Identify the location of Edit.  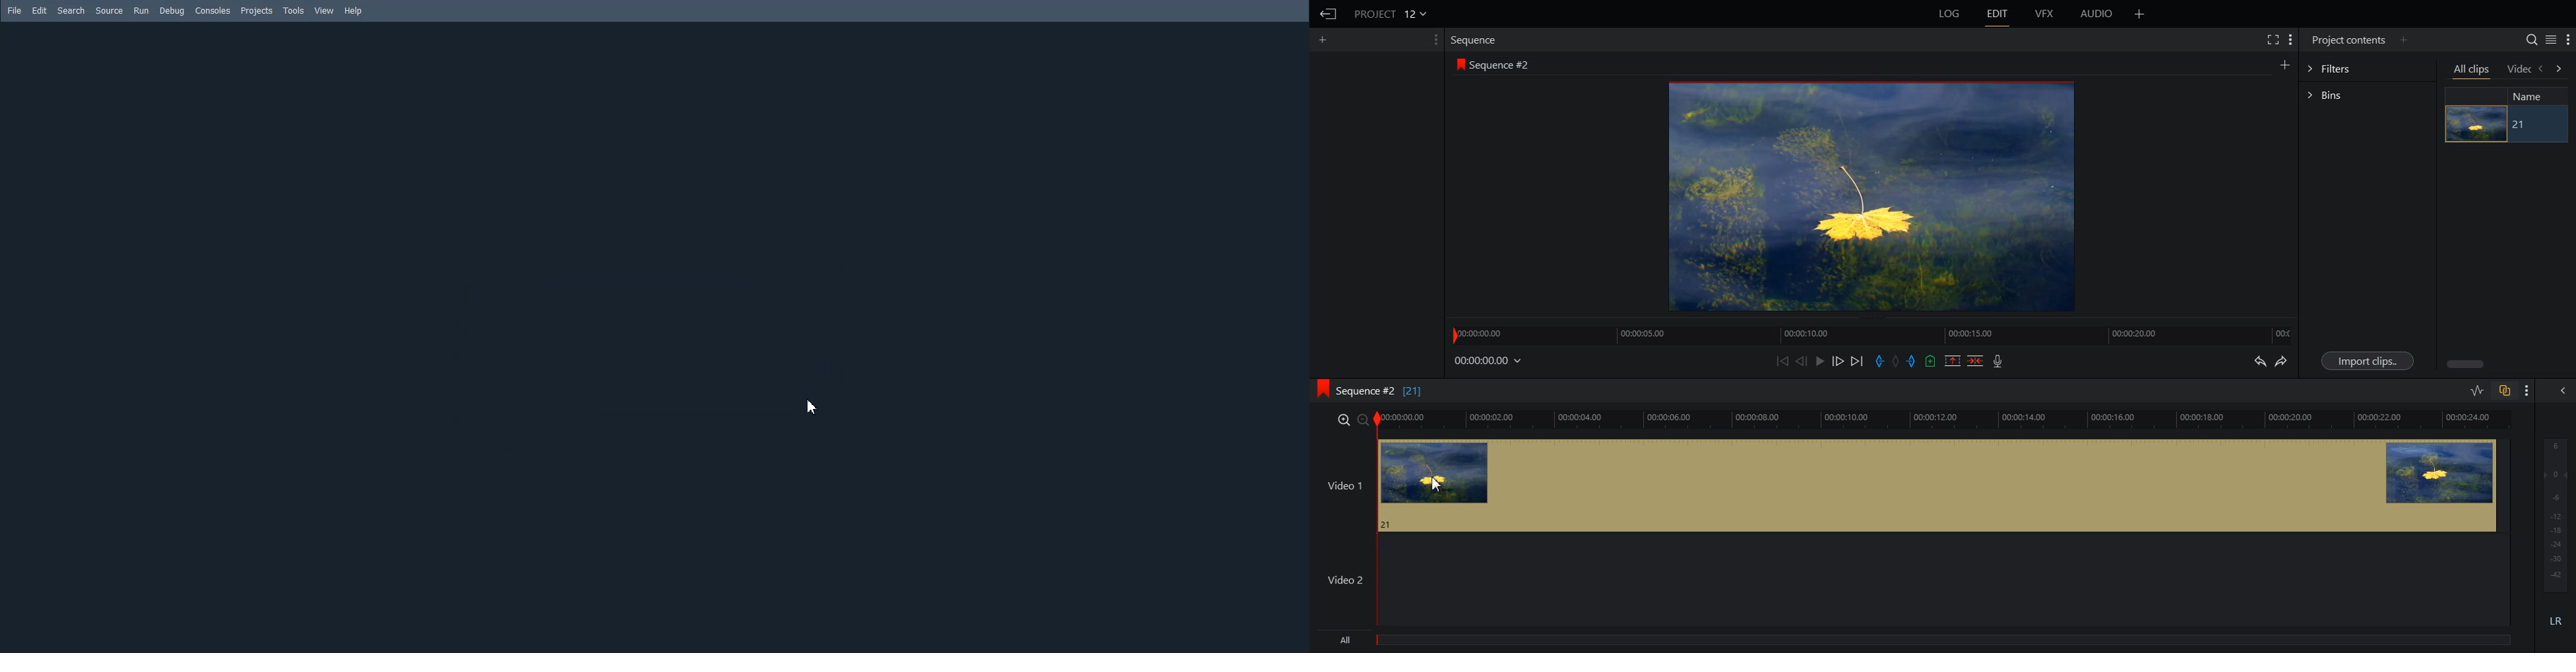
(40, 10).